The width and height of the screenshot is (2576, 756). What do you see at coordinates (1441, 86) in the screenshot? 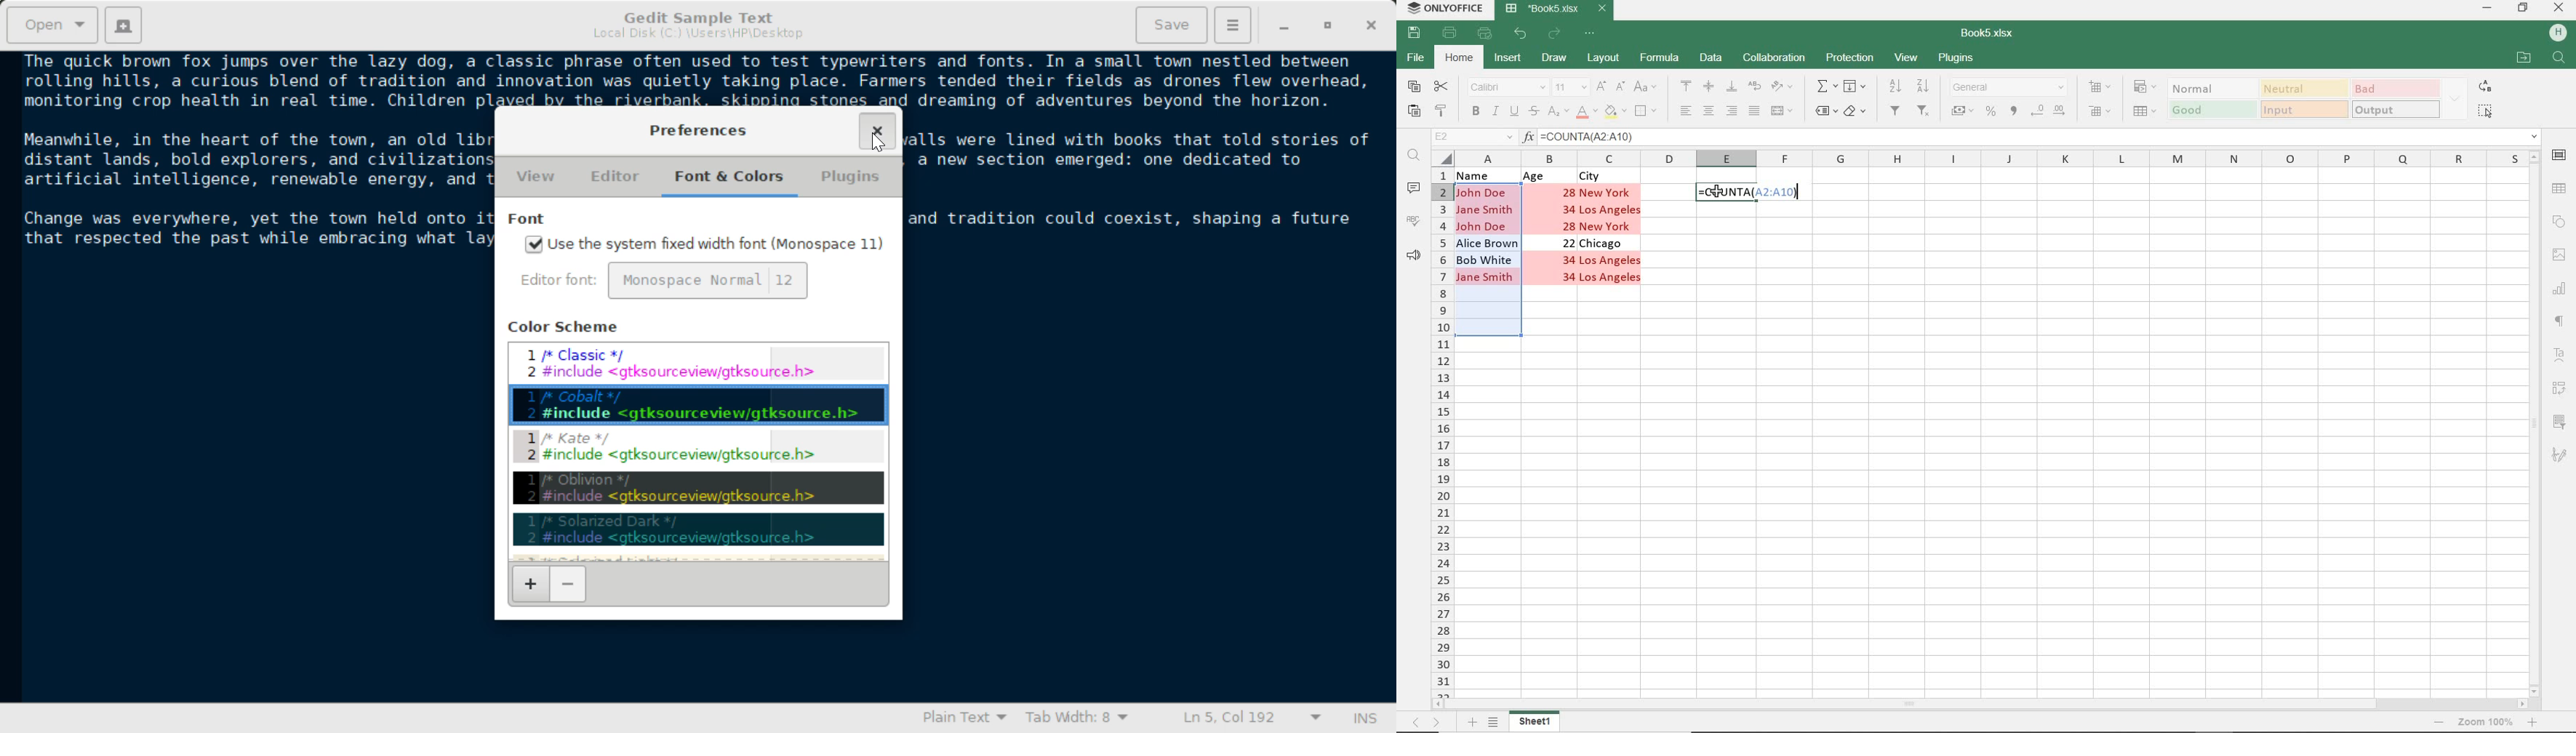
I see `CUT` at bounding box center [1441, 86].